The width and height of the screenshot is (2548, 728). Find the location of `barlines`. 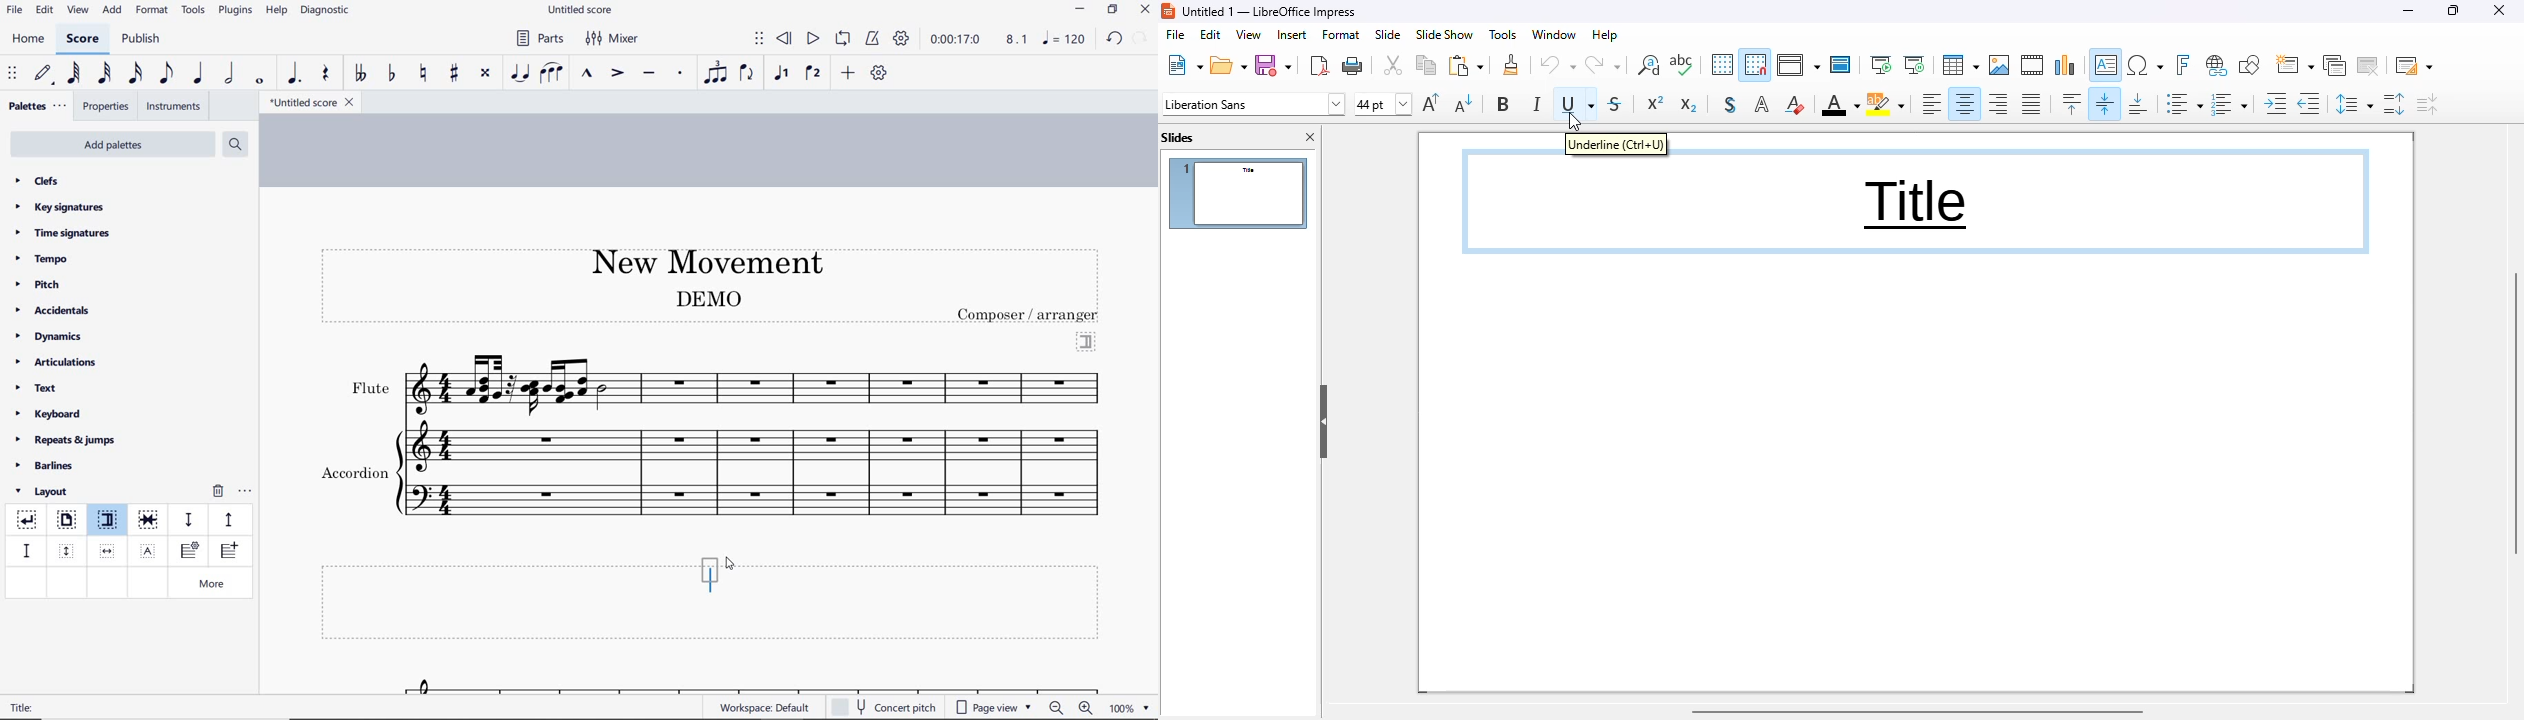

barlines is located at coordinates (49, 466).